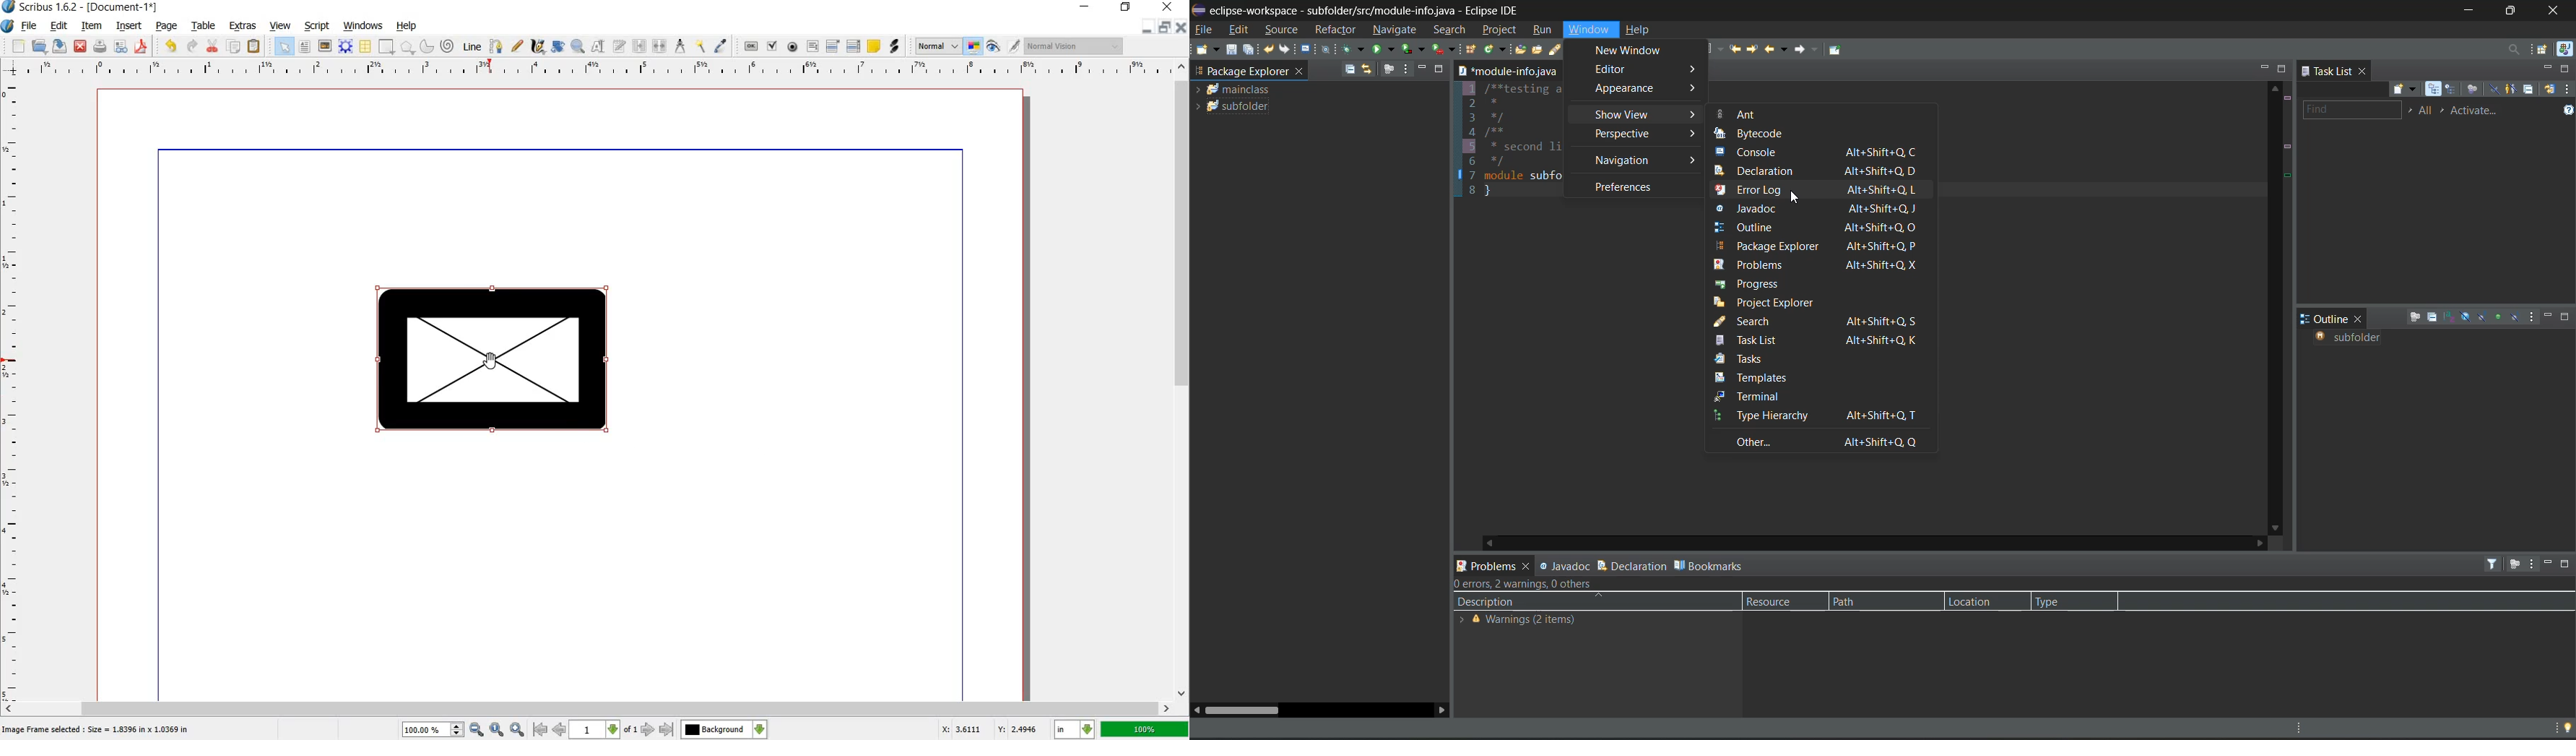  Describe the element at coordinates (1426, 69) in the screenshot. I see `minimize` at that location.